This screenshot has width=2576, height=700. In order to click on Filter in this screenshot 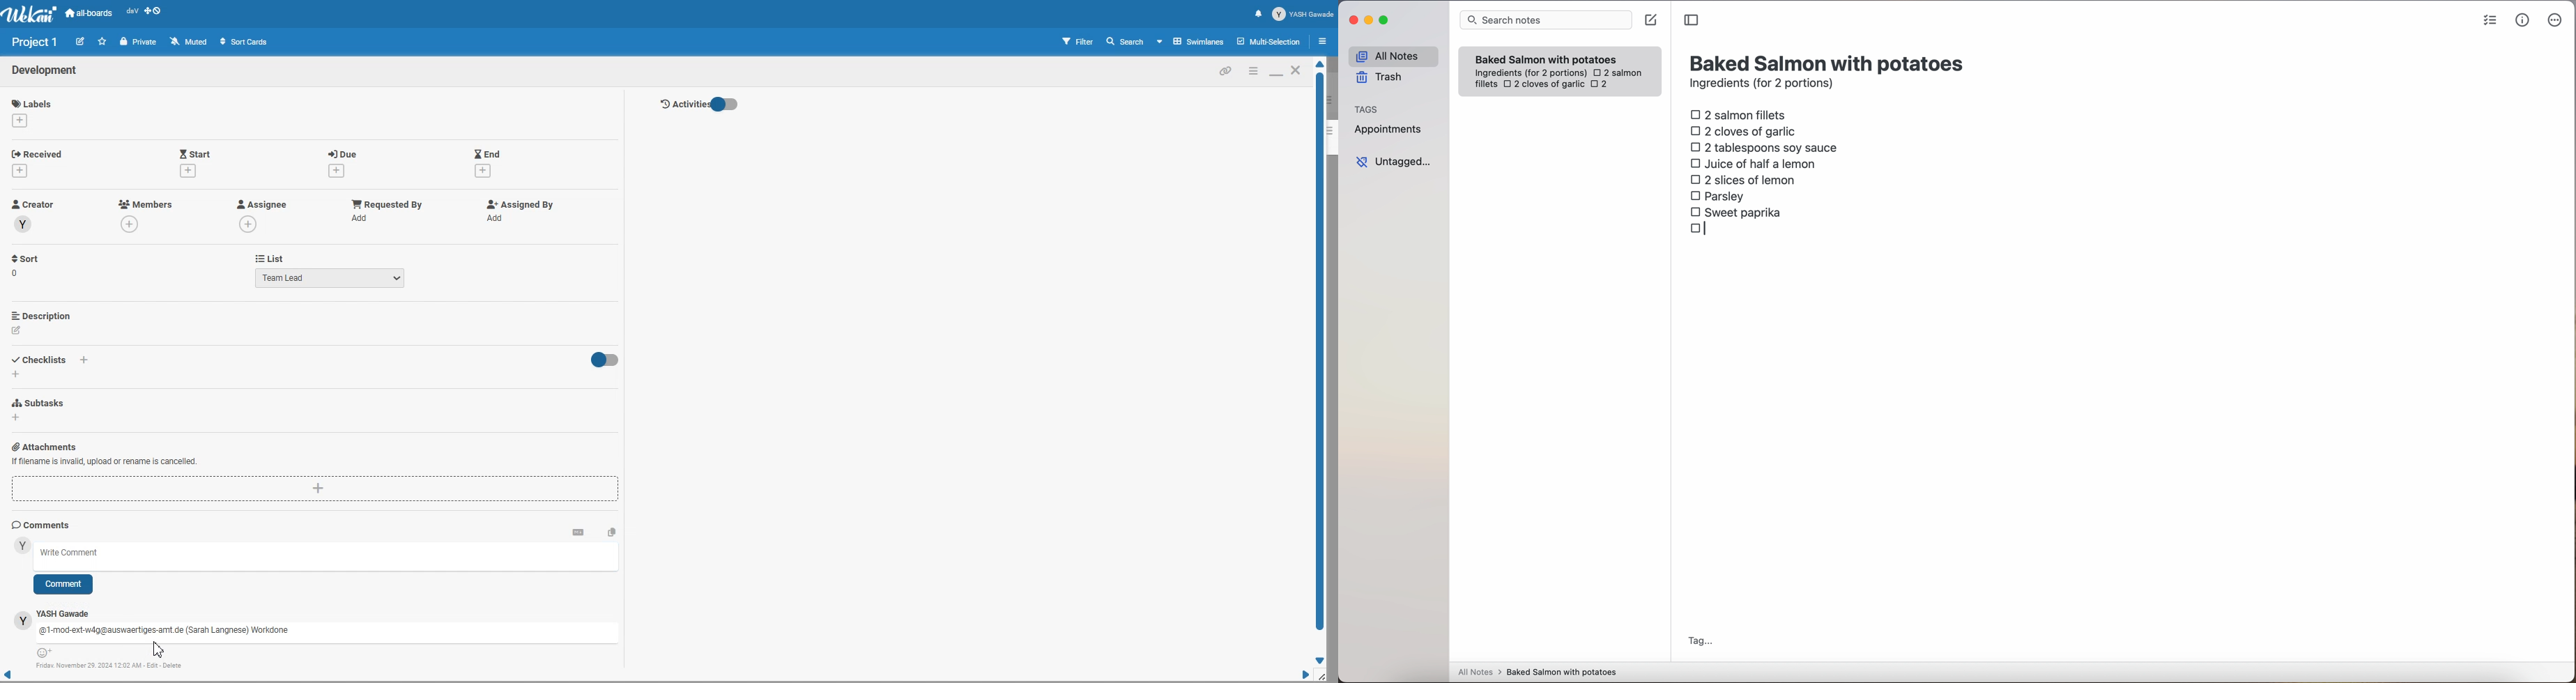, I will do `click(1078, 41)`.